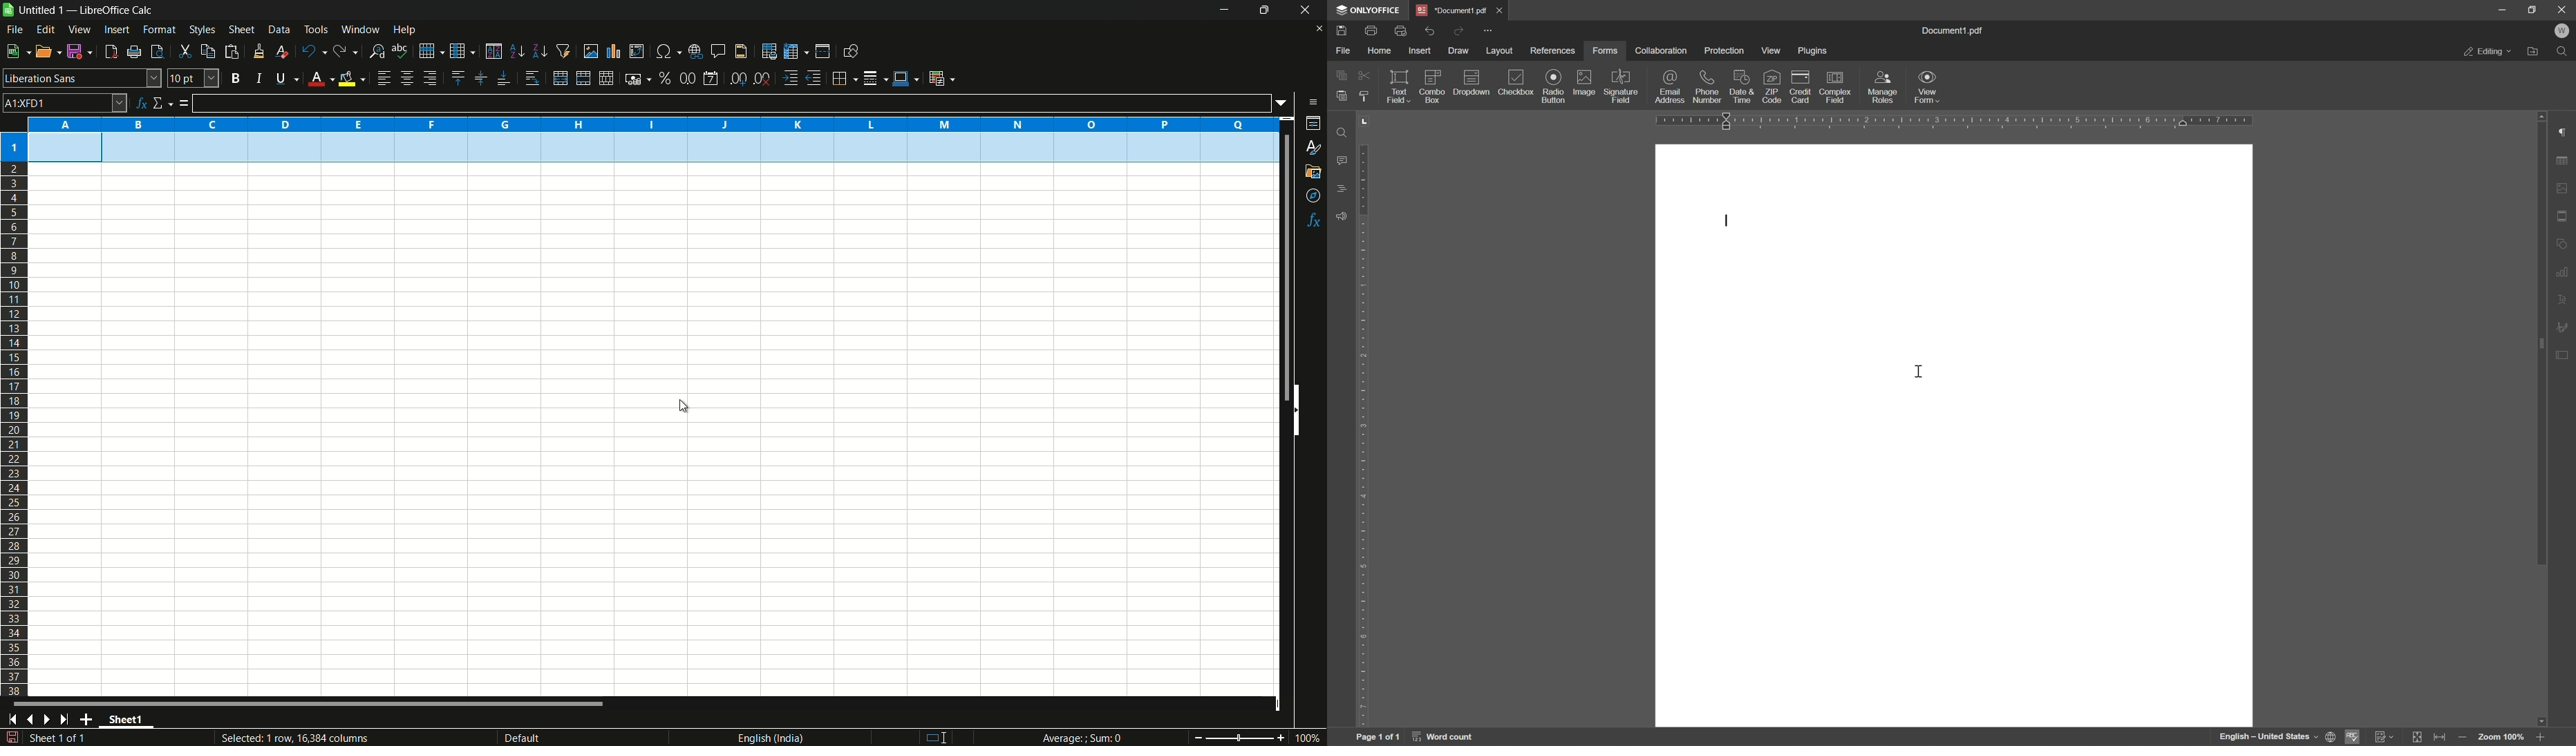 The height and width of the screenshot is (756, 2576). What do you see at coordinates (1314, 196) in the screenshot?
I see `navigator` at bounding box center [1314, 196].